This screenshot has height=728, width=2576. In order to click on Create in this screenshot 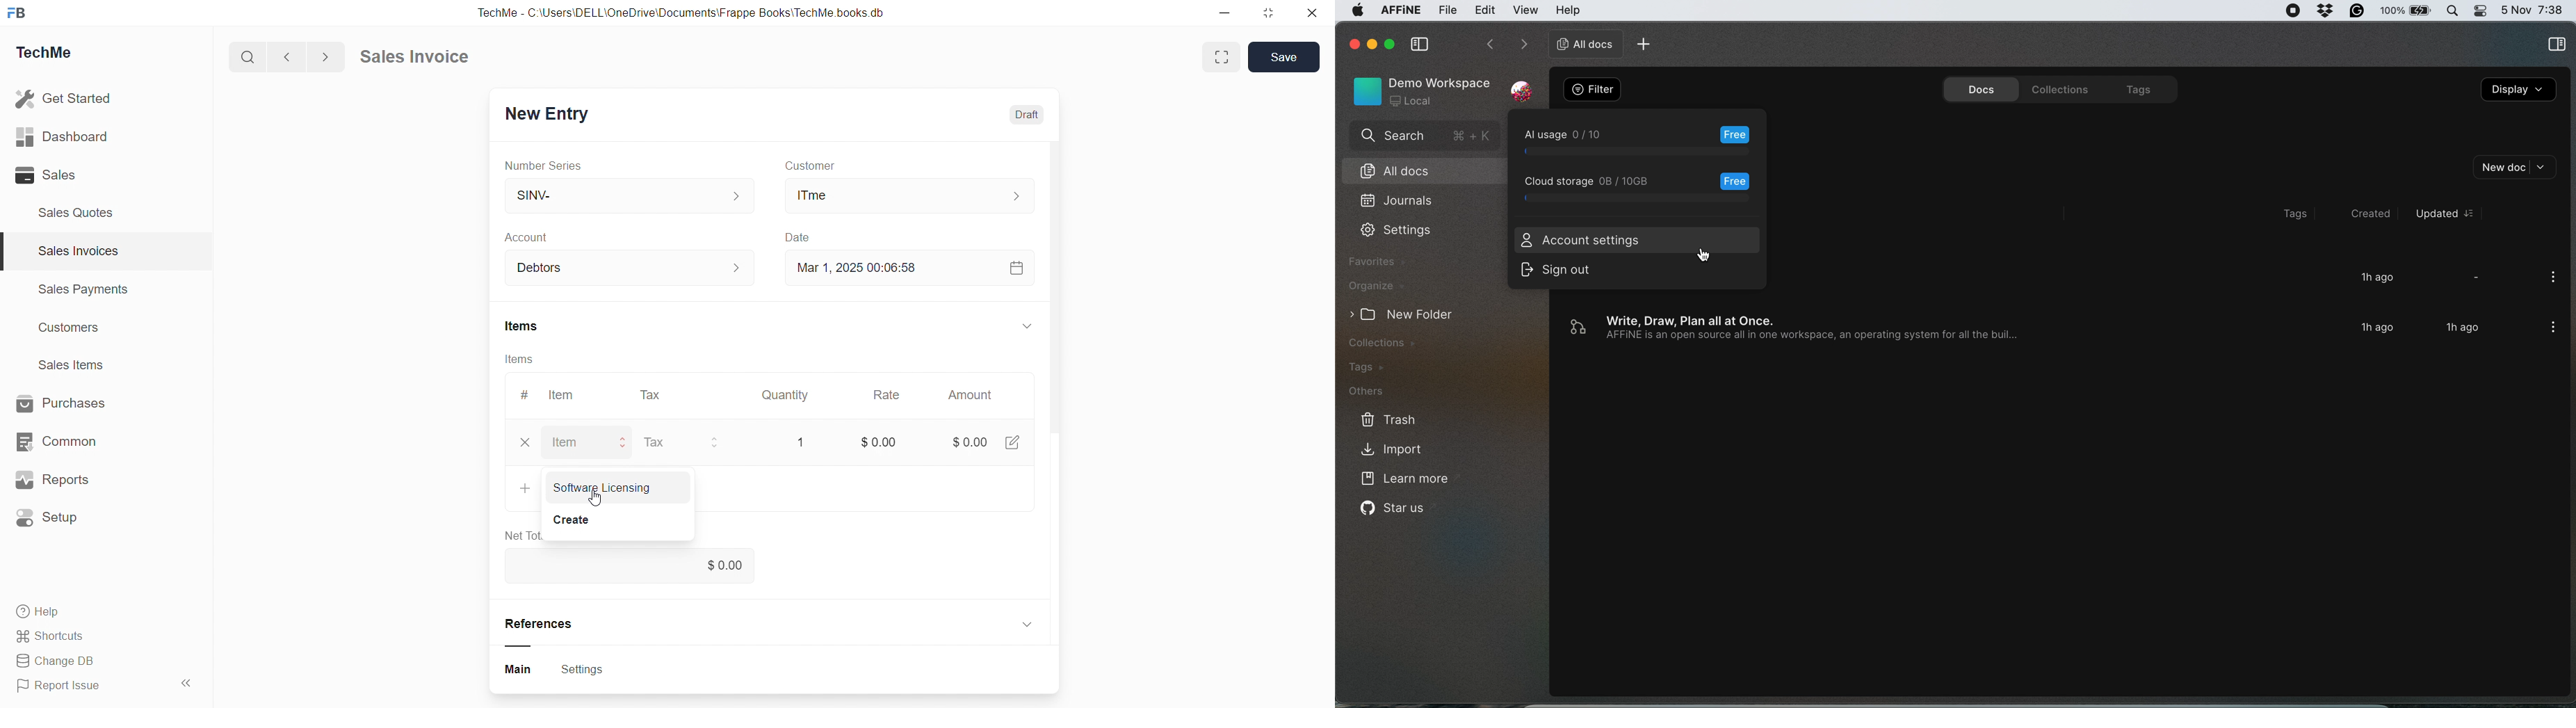, I will do `click(585, 519)`.